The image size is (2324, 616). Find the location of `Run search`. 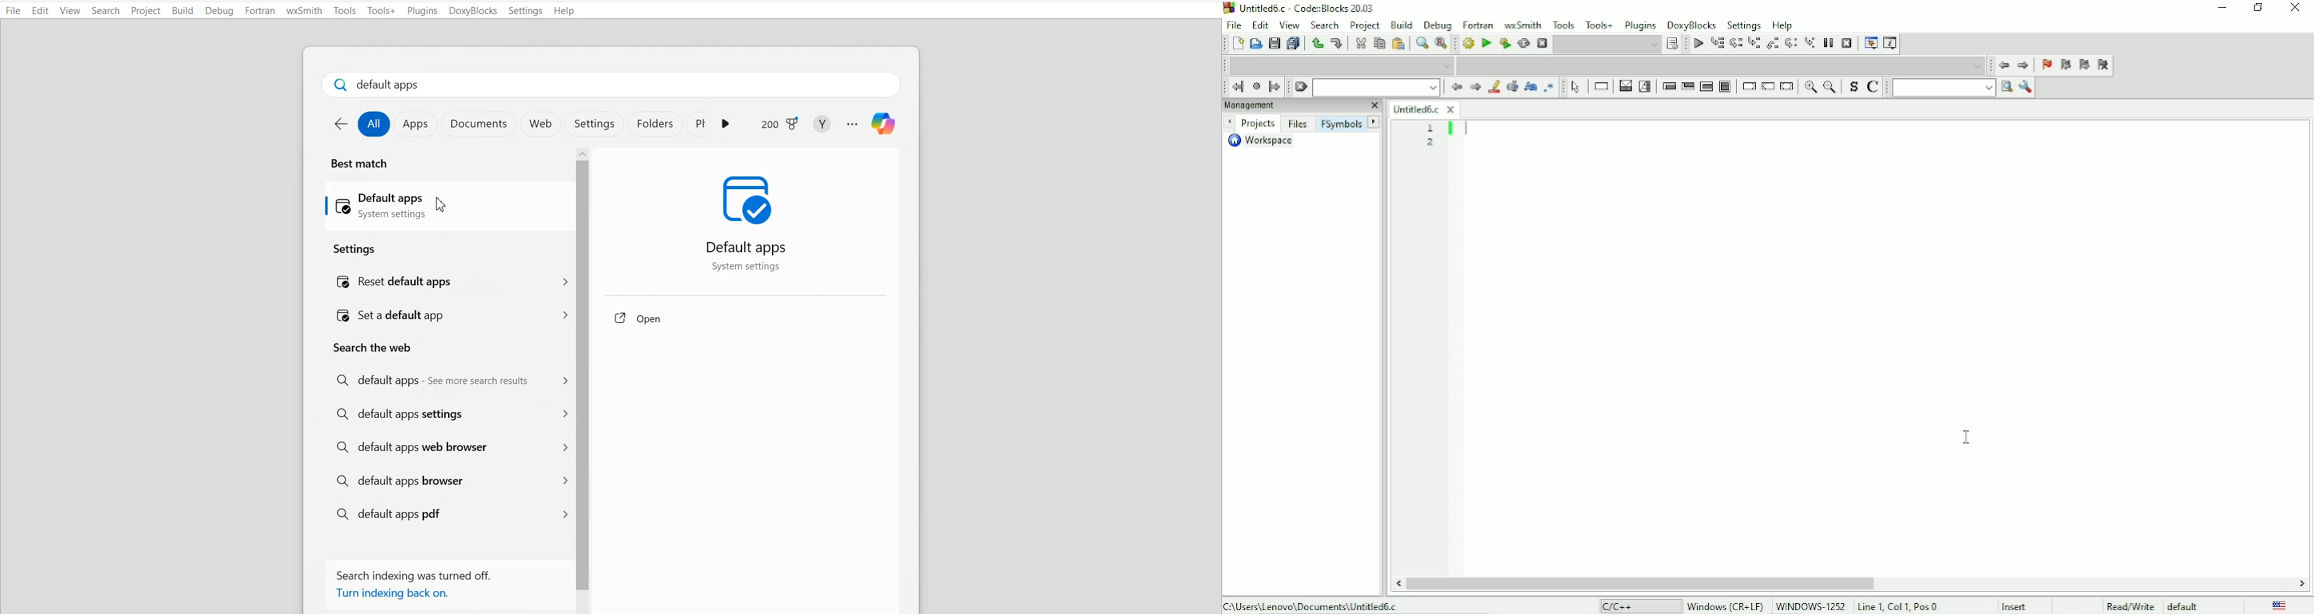

Run search is located at coordinates (1953, 88).